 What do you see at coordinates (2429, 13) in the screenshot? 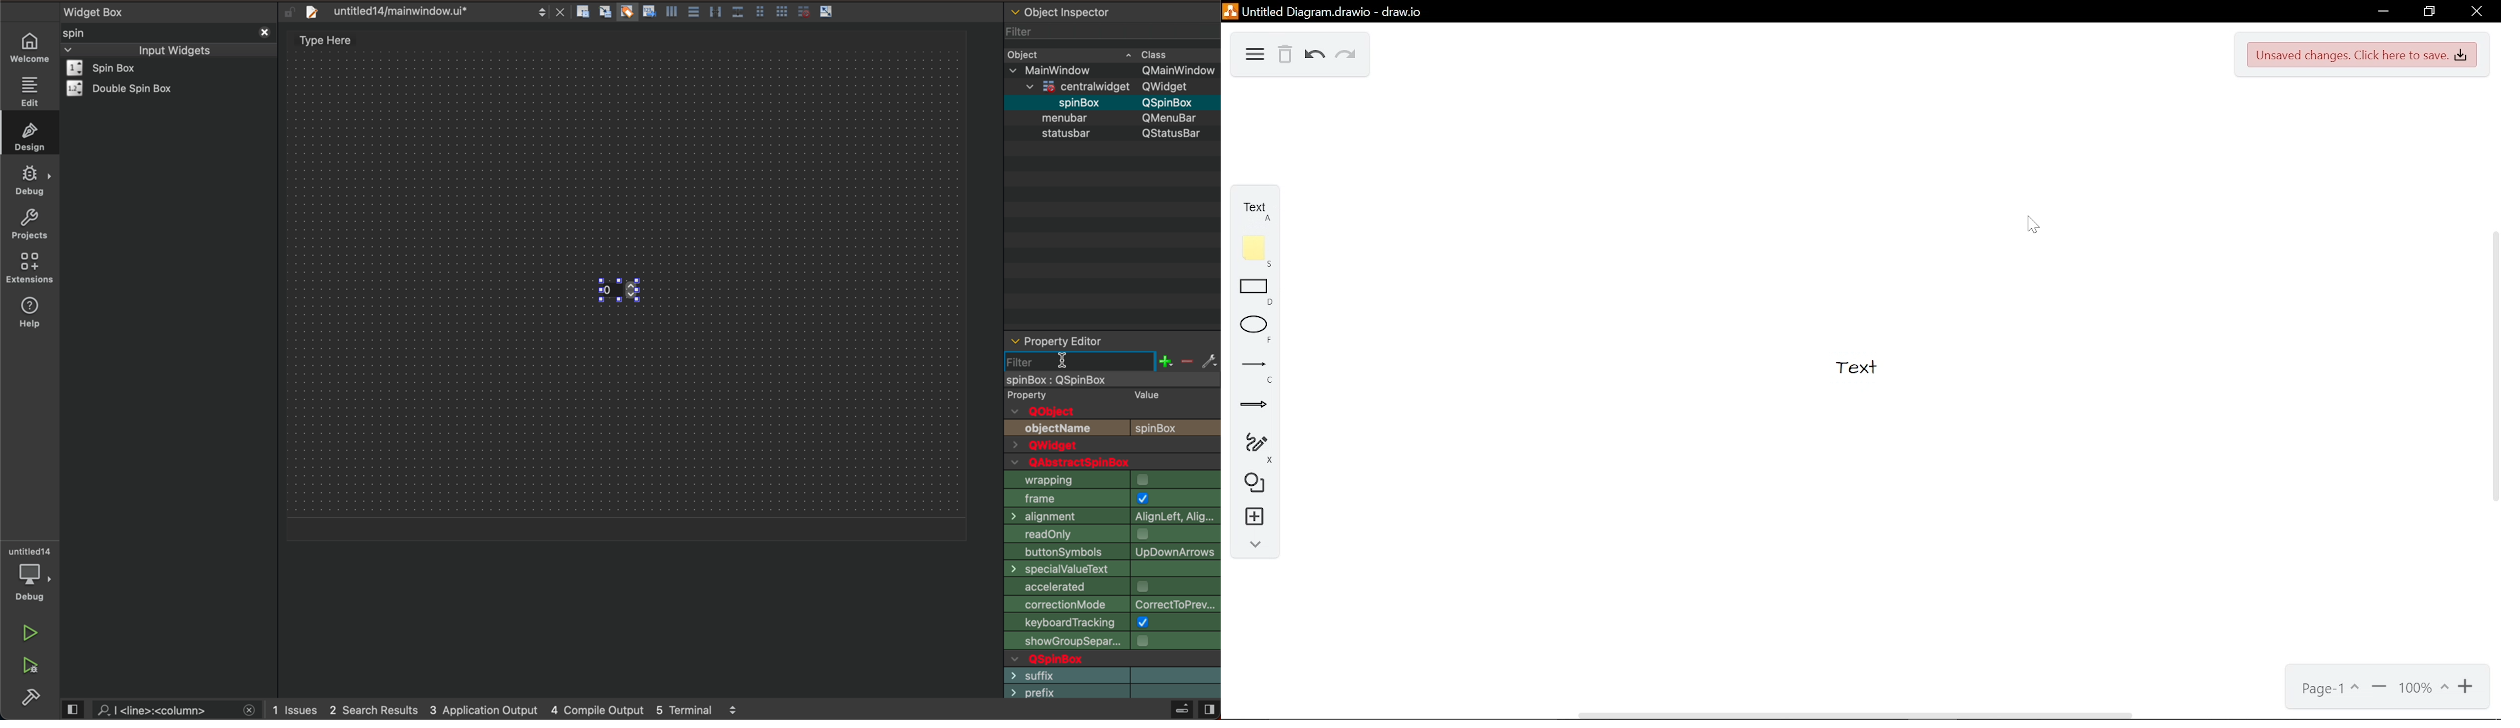
I see `Restore down` at bounding box center [2429, 13].